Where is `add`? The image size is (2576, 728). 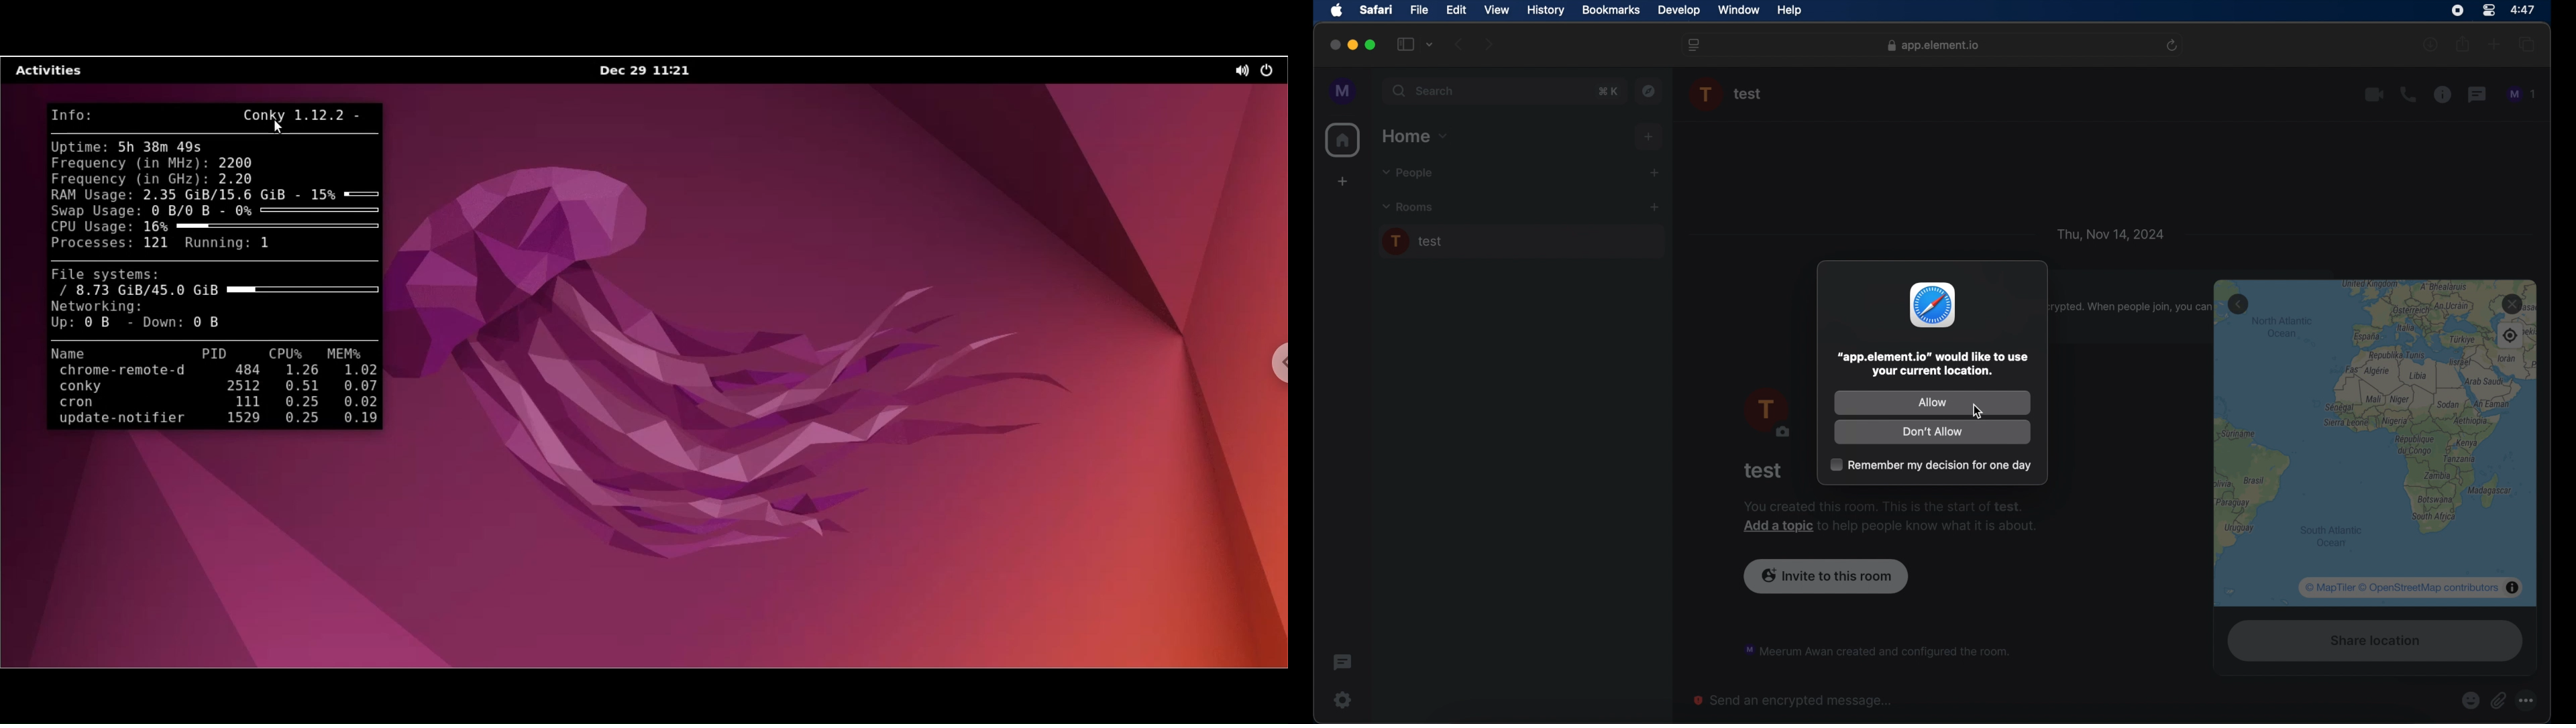
add is located at coordinates (1650, 137).